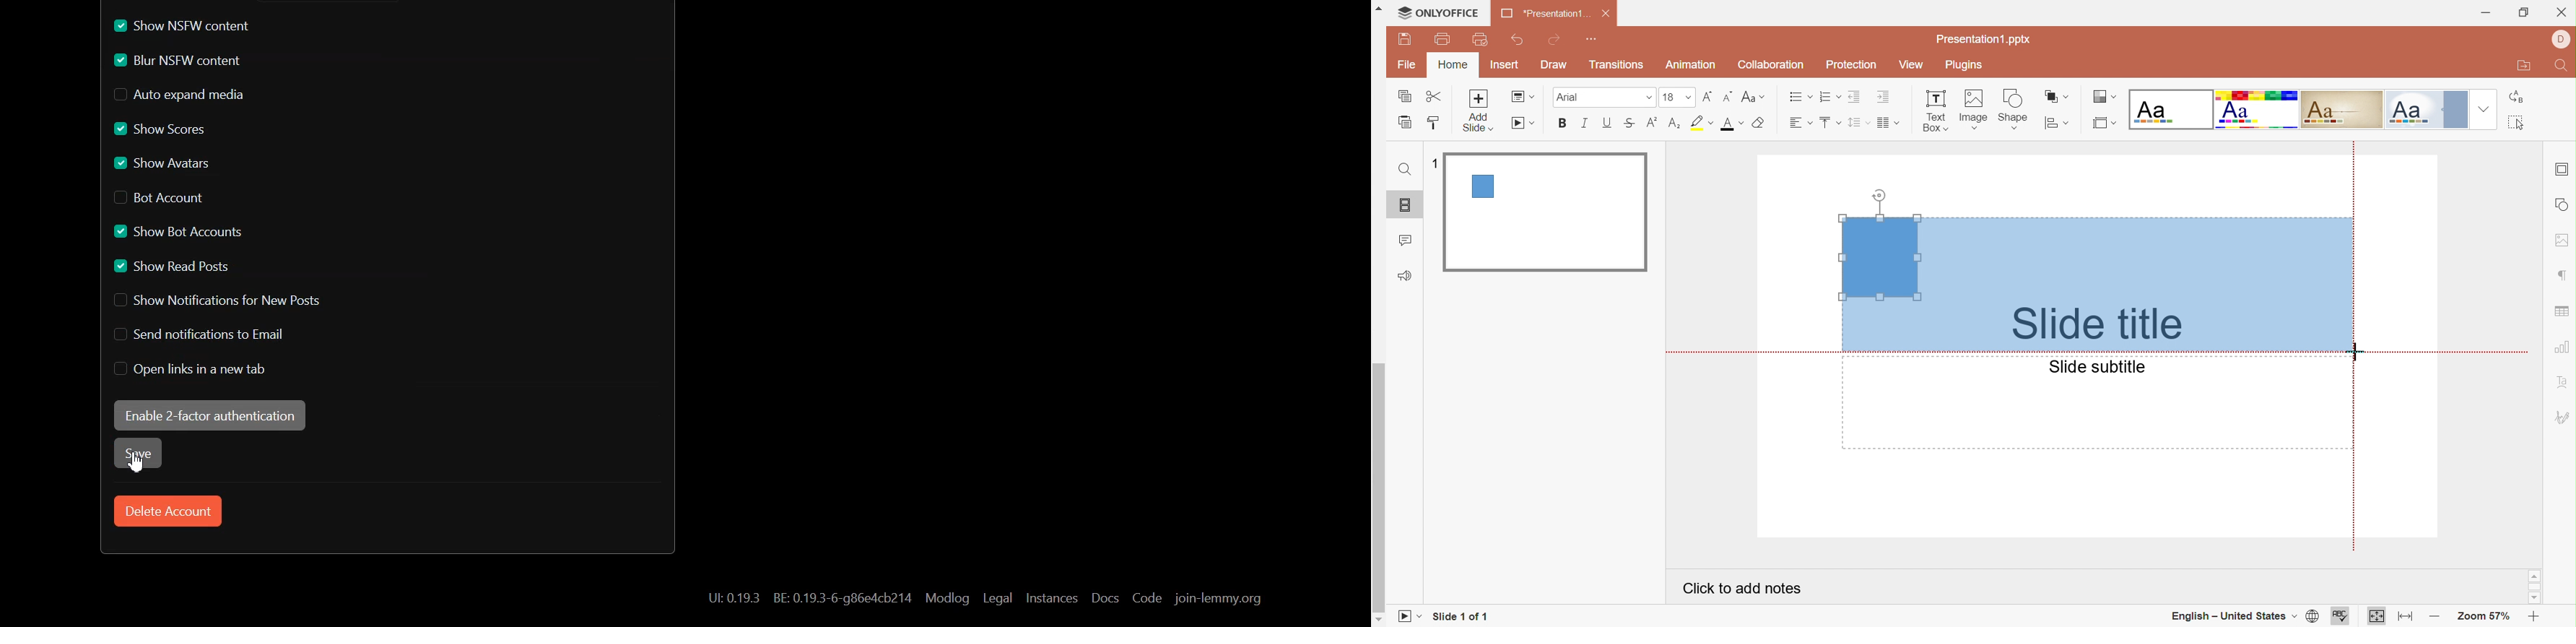  I want to click on 1, so click(1437, 165).